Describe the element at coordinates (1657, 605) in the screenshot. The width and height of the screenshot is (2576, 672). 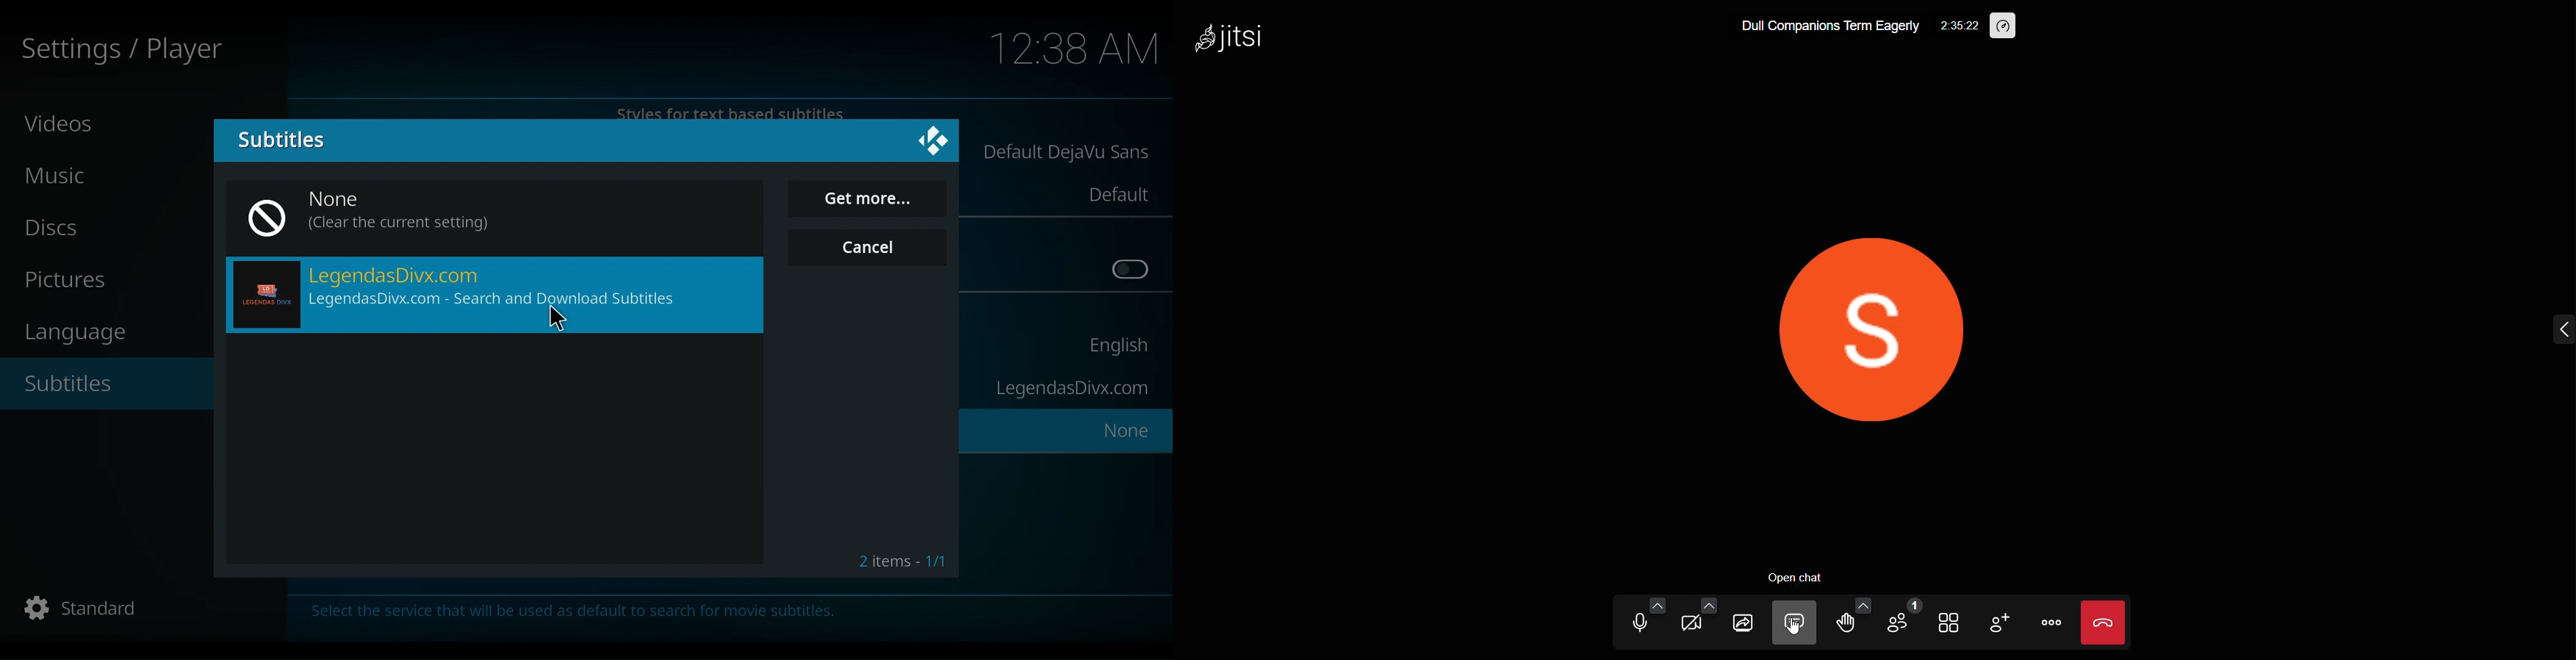
I see `audio setting` at that location.